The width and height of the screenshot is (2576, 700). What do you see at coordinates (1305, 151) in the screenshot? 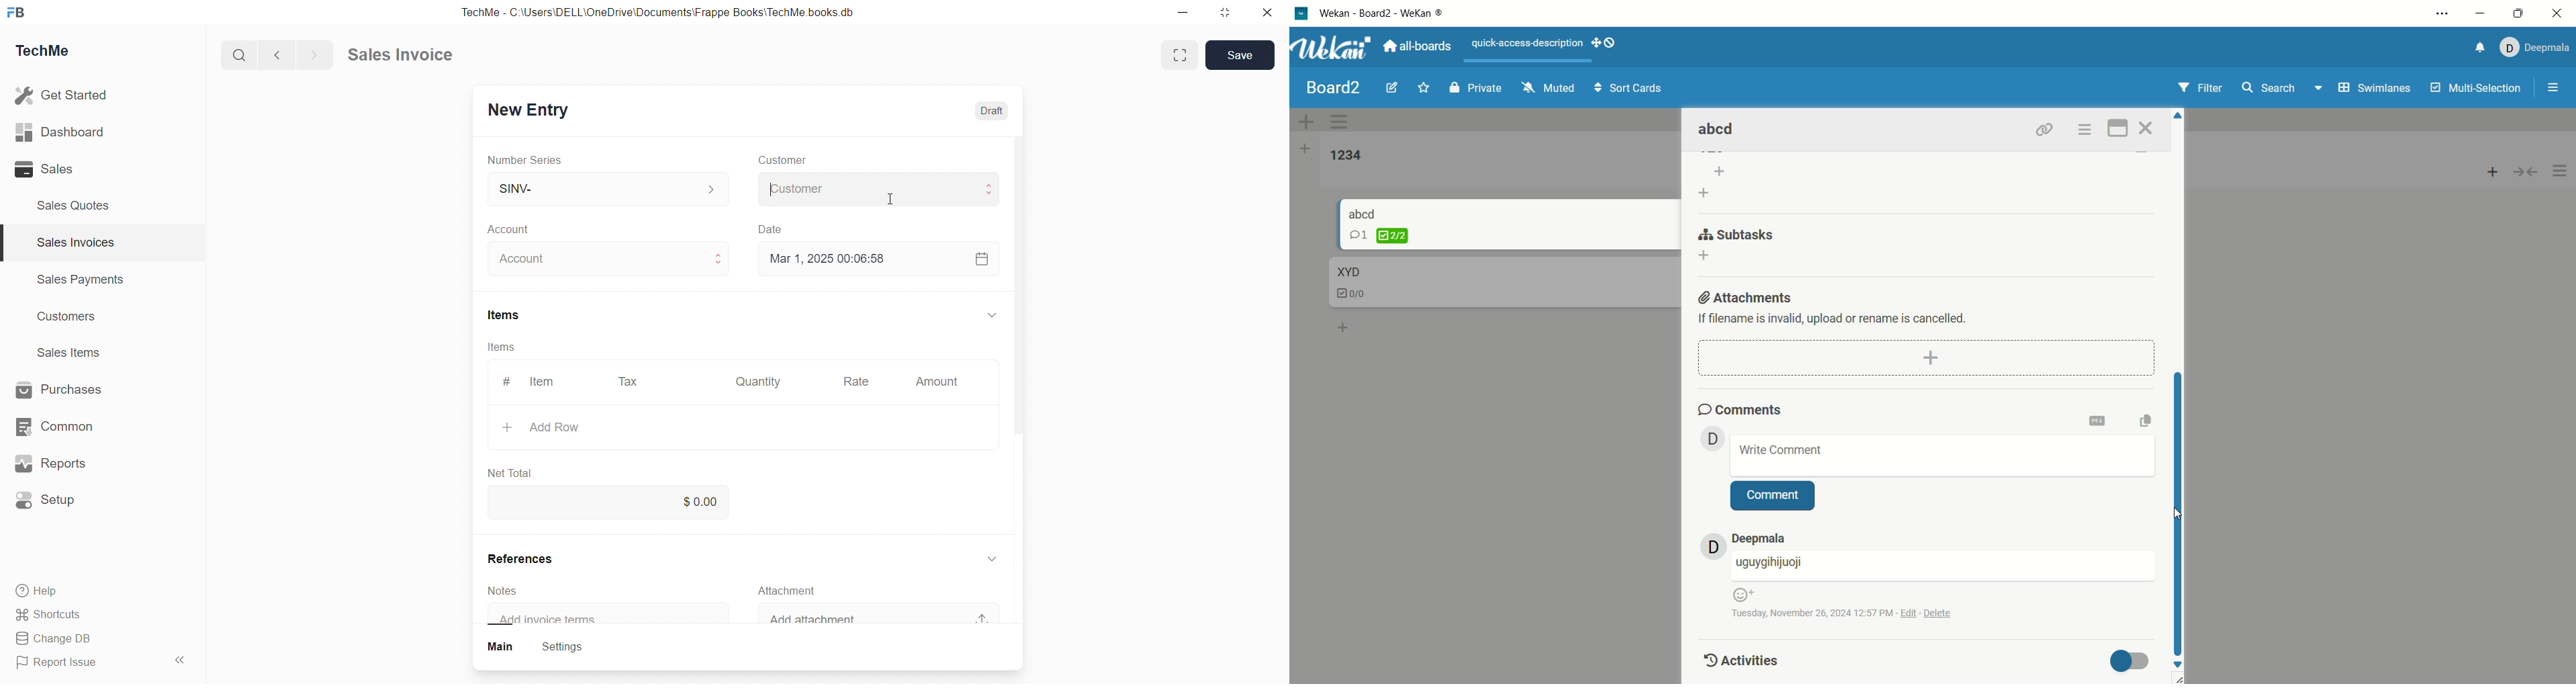
I see `add list` at bounding box center [1305, 151].